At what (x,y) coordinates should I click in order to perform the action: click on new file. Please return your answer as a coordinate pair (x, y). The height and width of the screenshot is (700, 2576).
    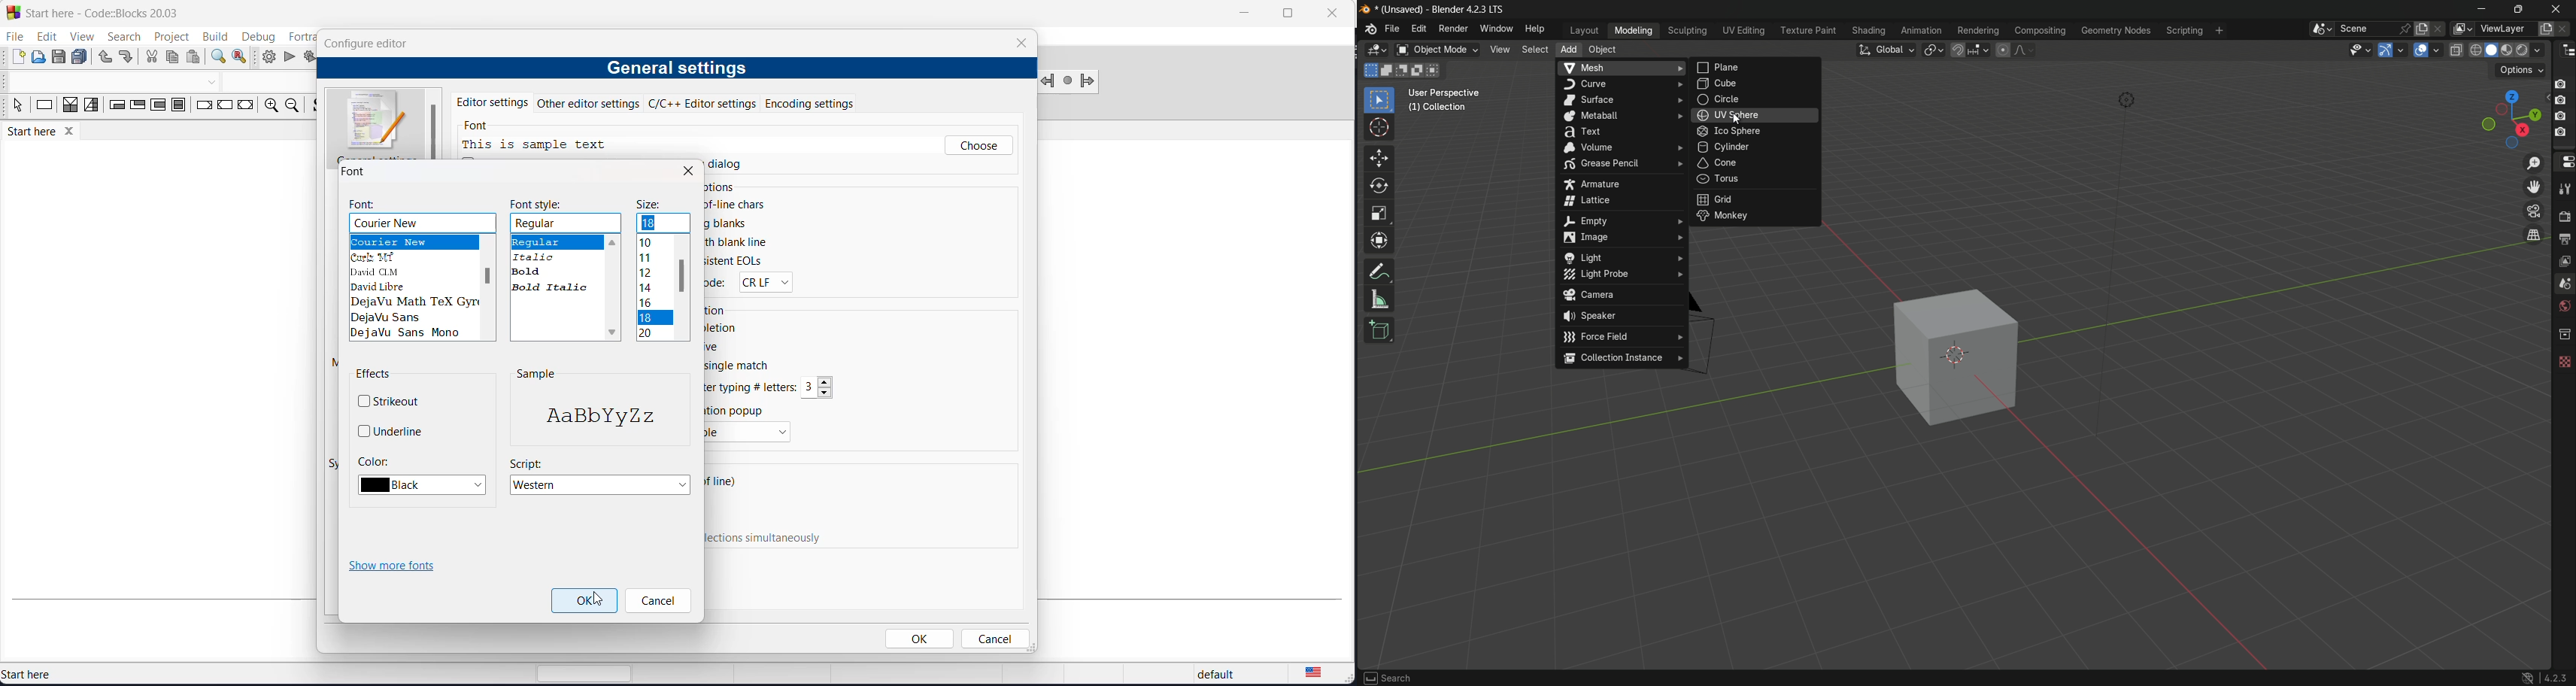
    Looking at the image, I should click on (17, 57).